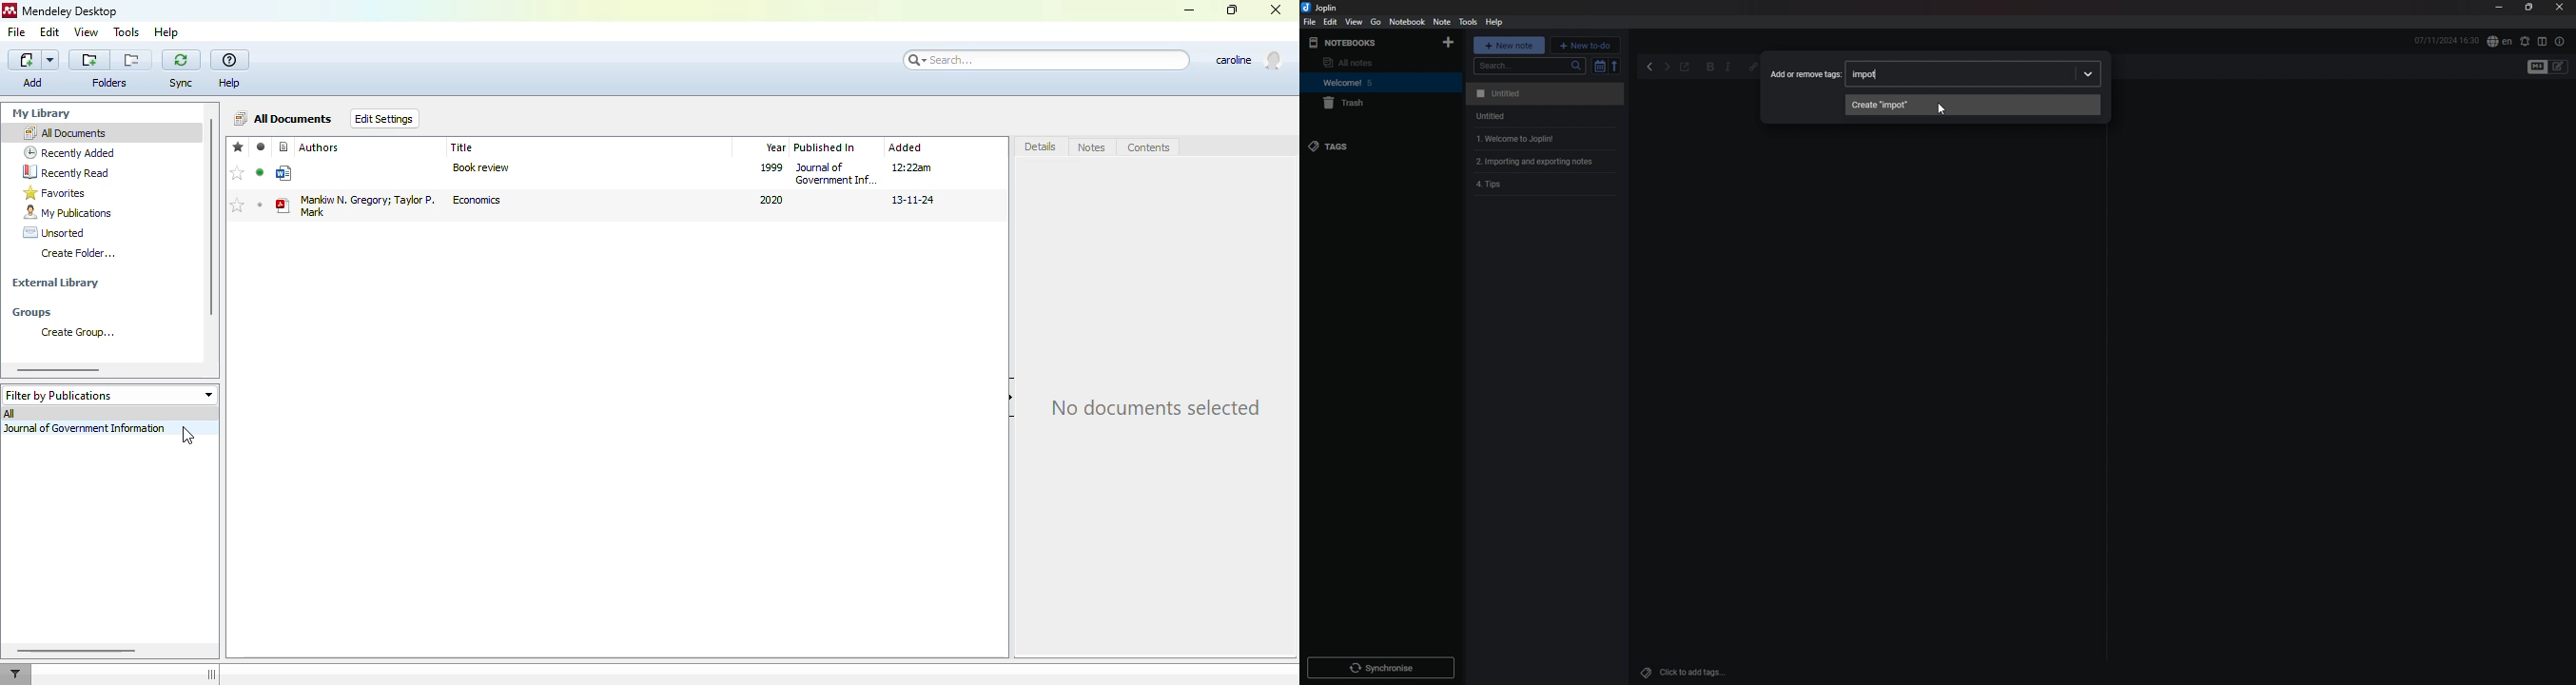 The image size is (2576, 700). I want to click on minimize, so click(1190, 10).